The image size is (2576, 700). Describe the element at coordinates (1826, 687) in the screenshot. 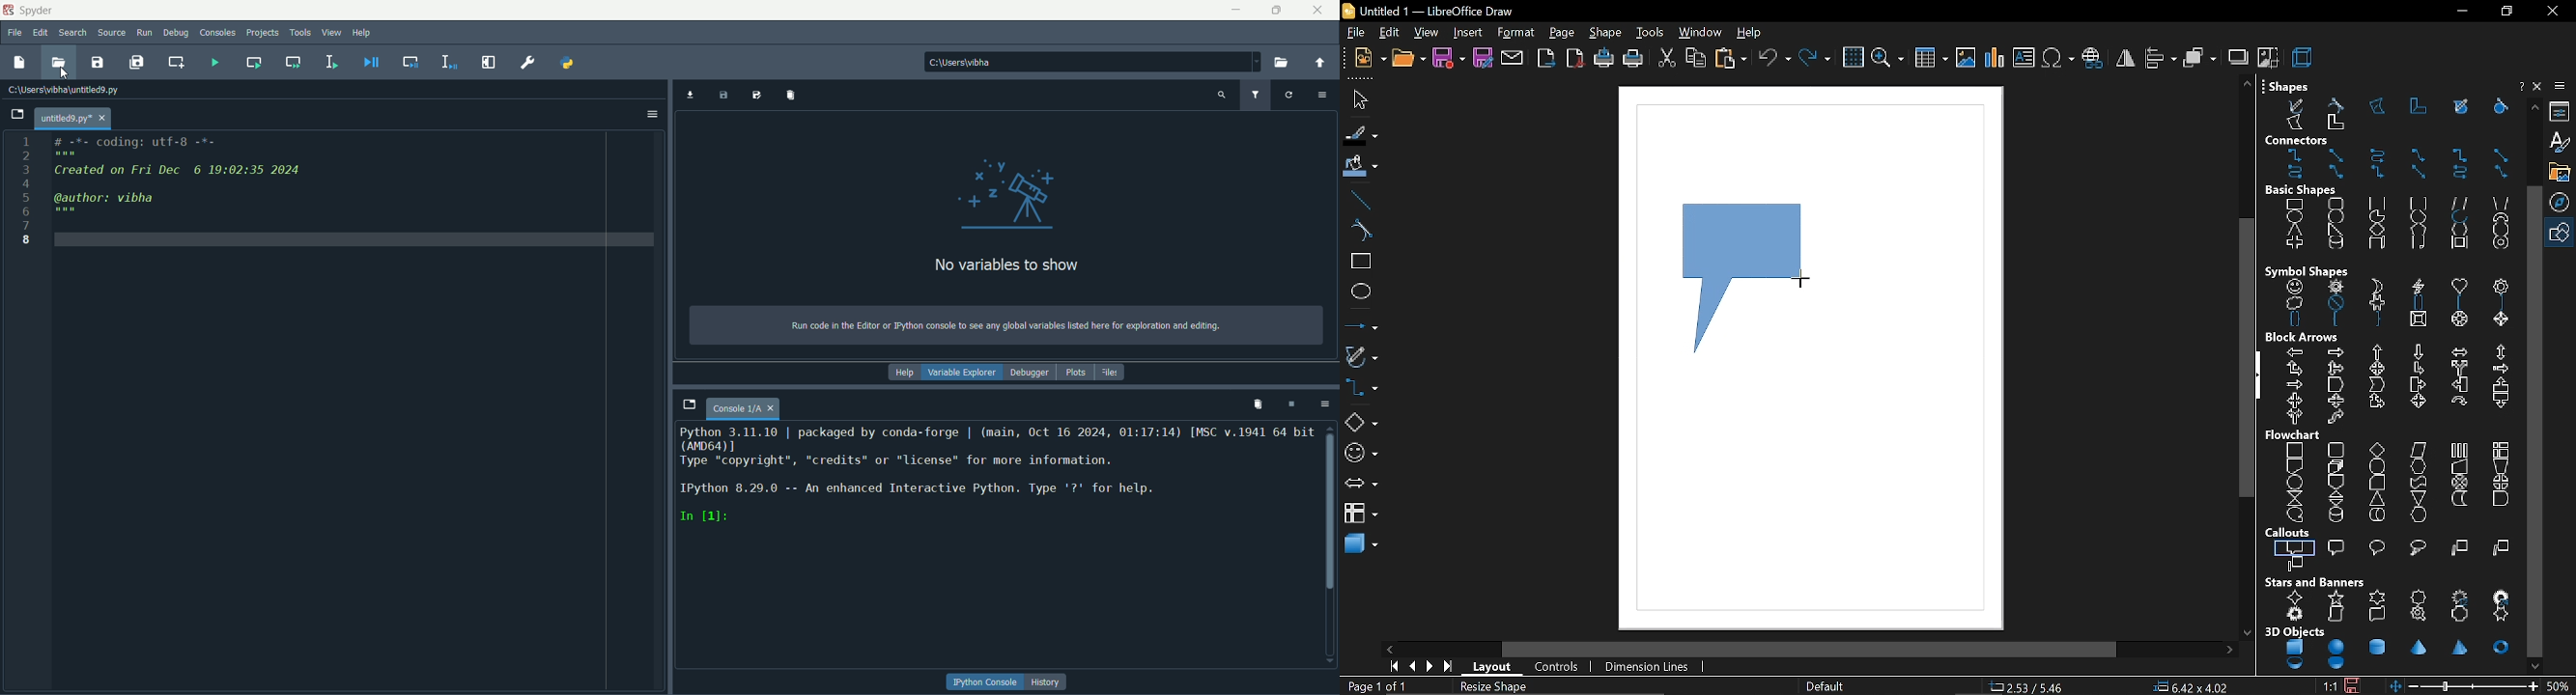

I see `page style` at that location.